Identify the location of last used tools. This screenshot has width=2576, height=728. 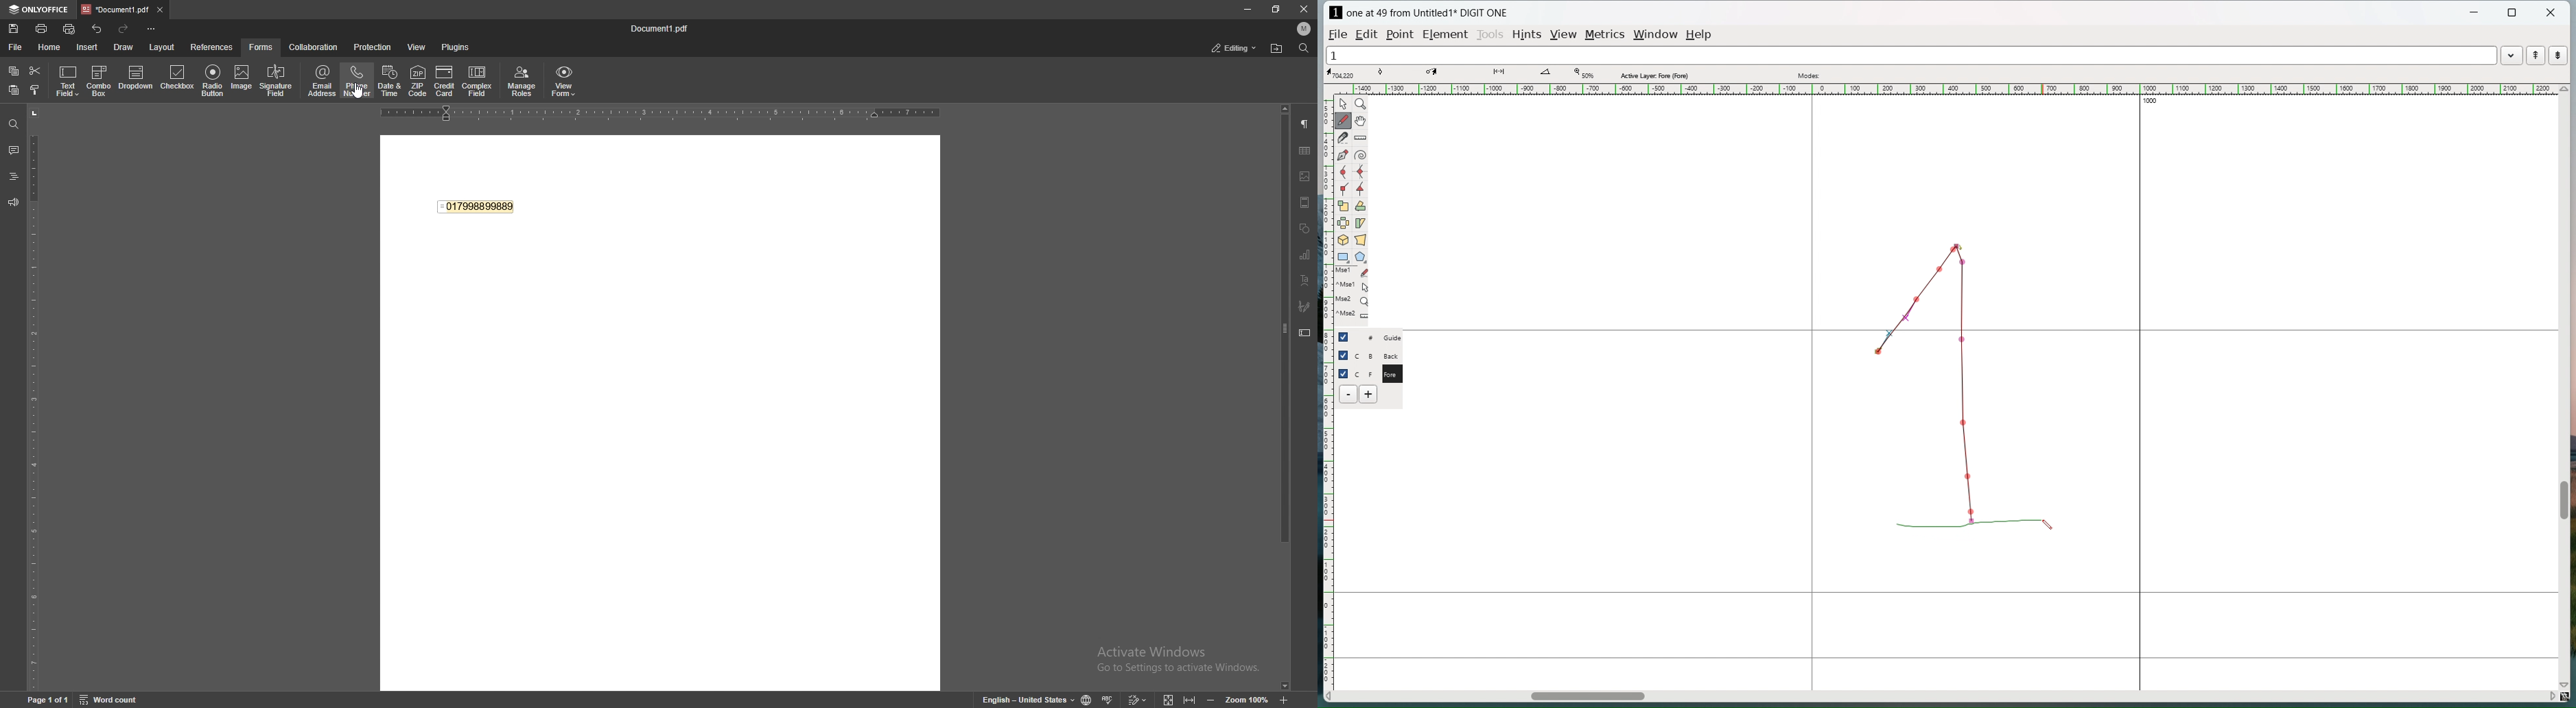
(1351, 296).